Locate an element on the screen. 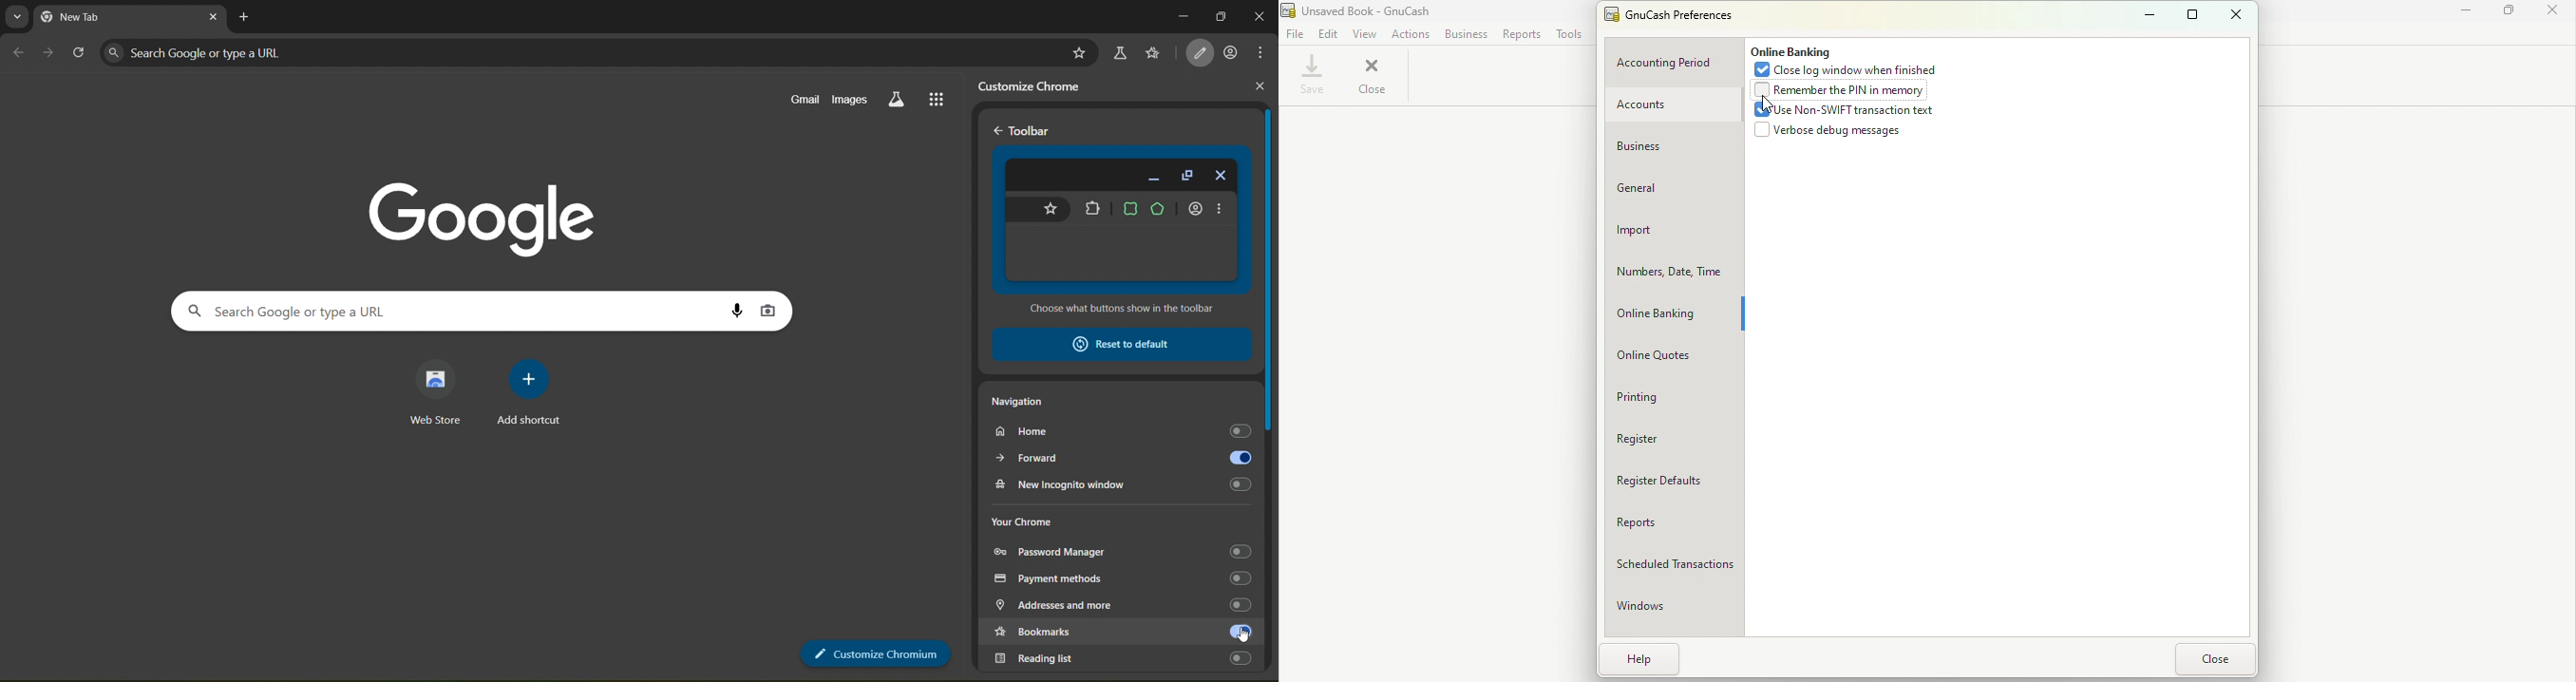  voice search is located at coordinates (735, 307).